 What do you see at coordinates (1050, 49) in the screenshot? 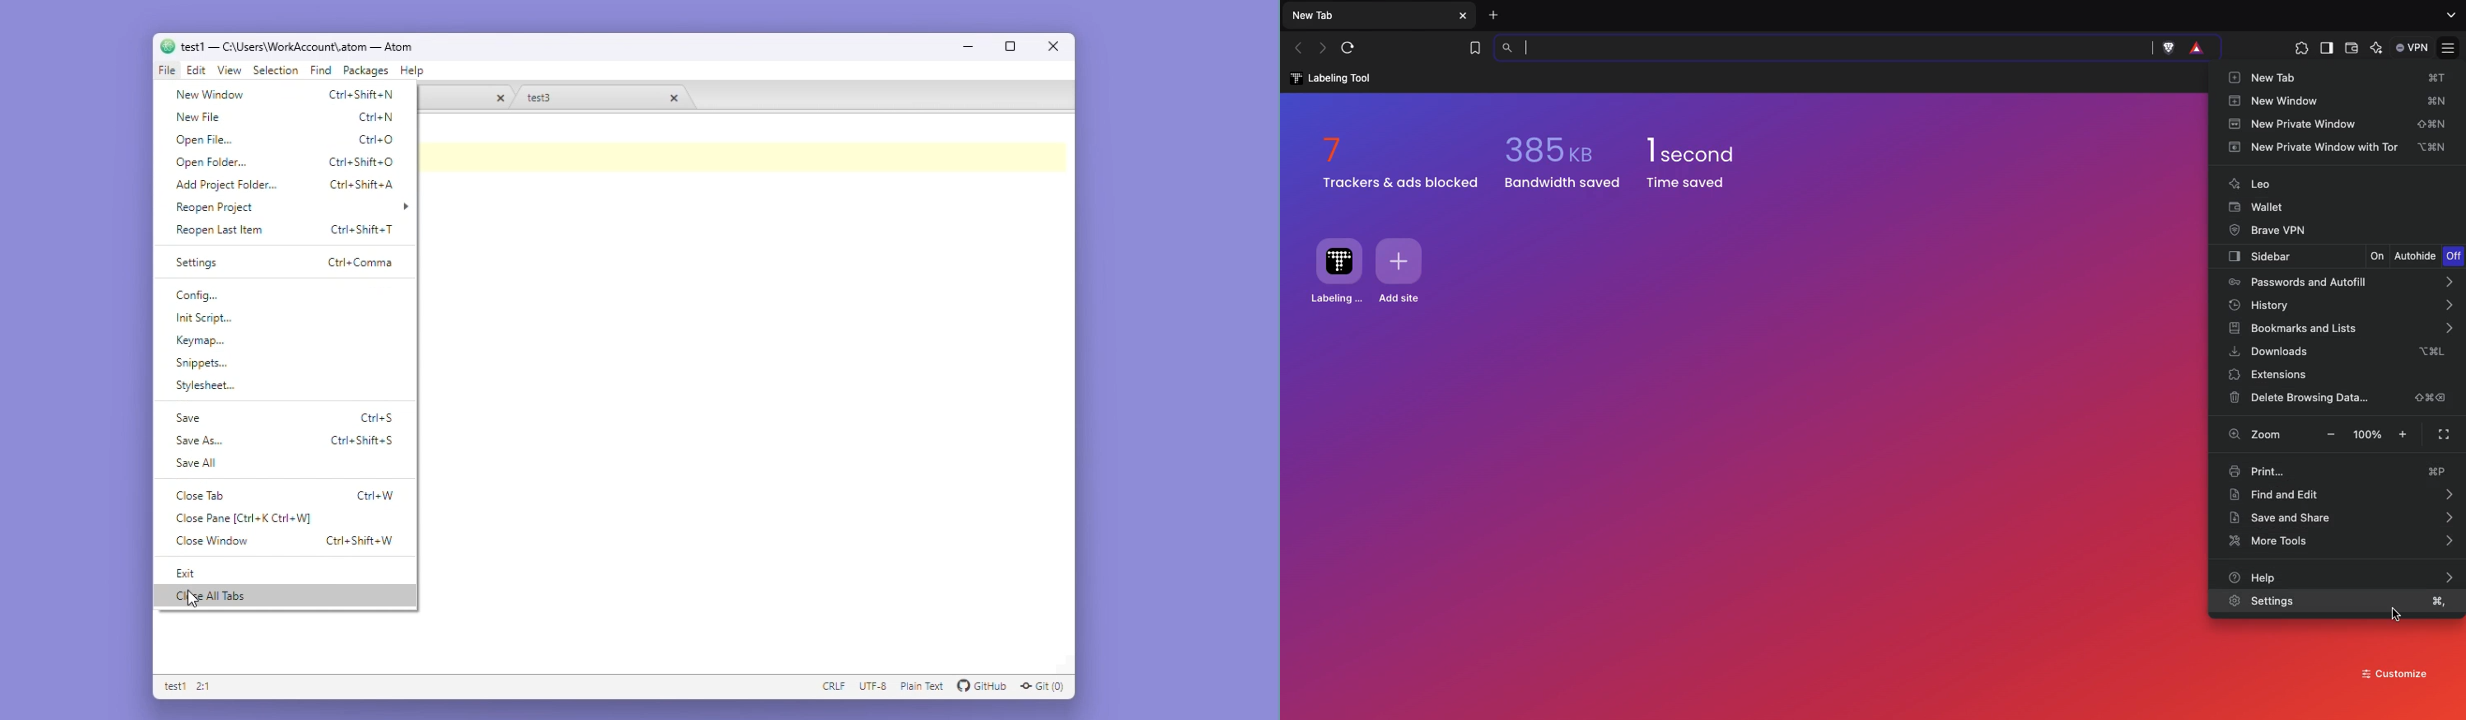
I see `Close` at bounding box center [1050, 49].